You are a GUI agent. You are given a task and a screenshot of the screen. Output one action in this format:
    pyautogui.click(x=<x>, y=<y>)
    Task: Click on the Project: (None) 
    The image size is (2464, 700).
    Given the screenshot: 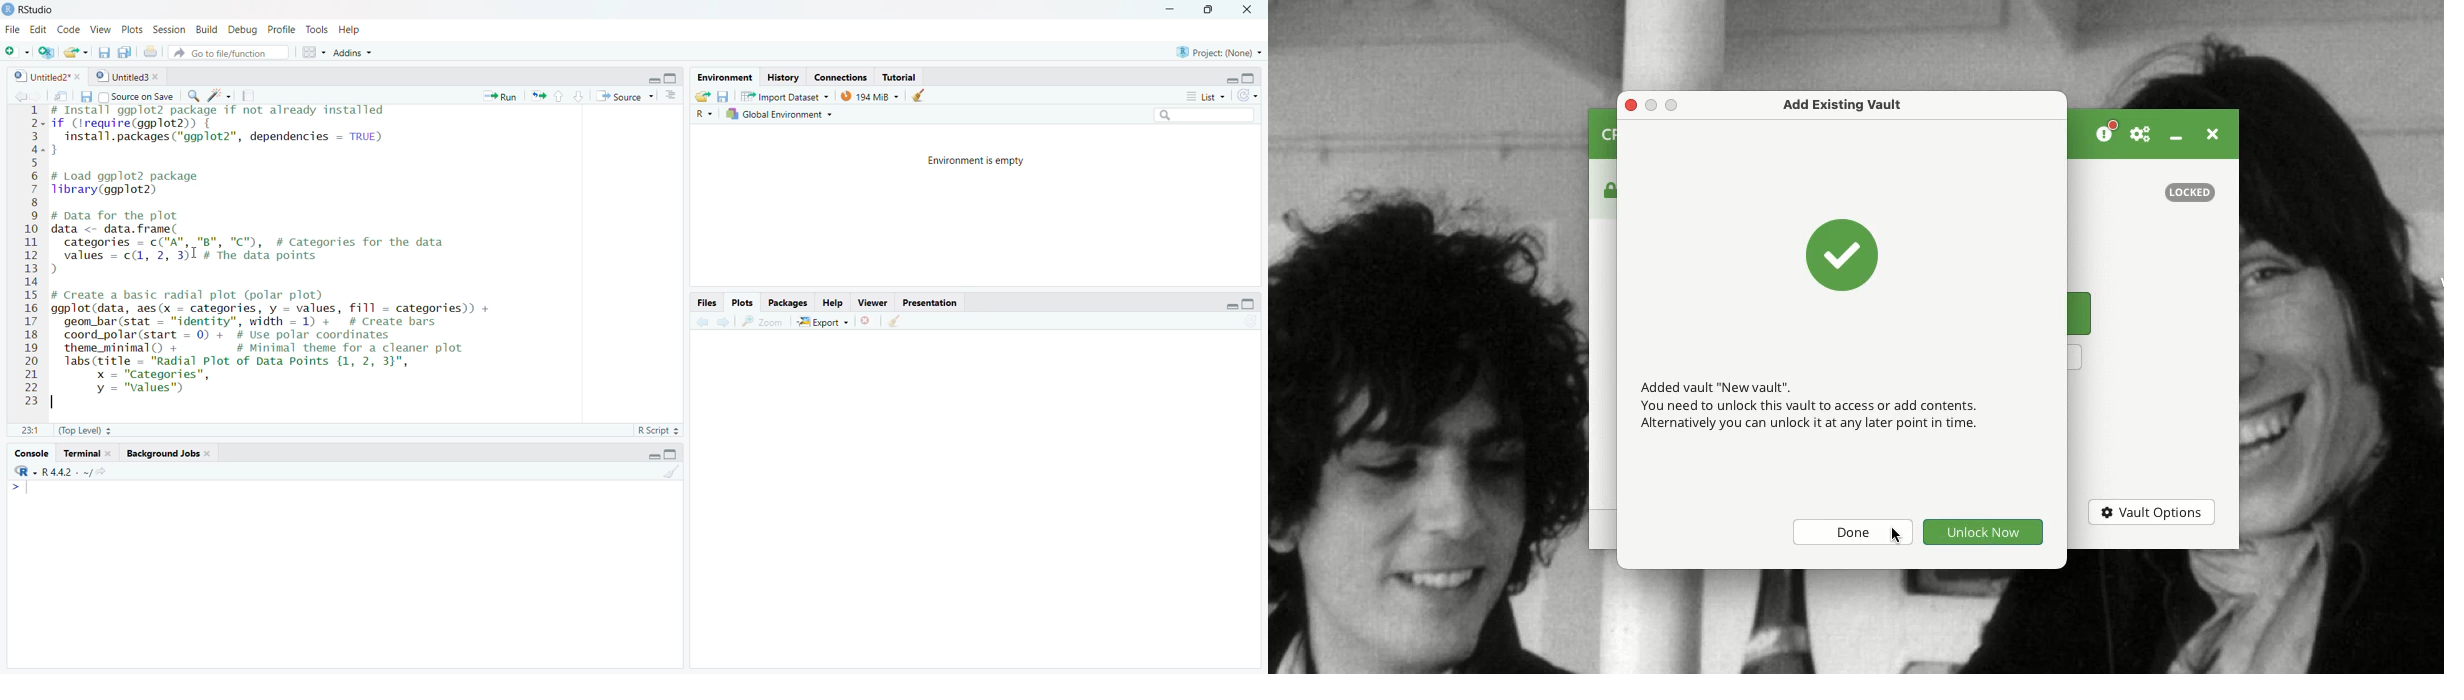 What is the action you would take?
    pyautogui.click(x=1220, y=52)
    